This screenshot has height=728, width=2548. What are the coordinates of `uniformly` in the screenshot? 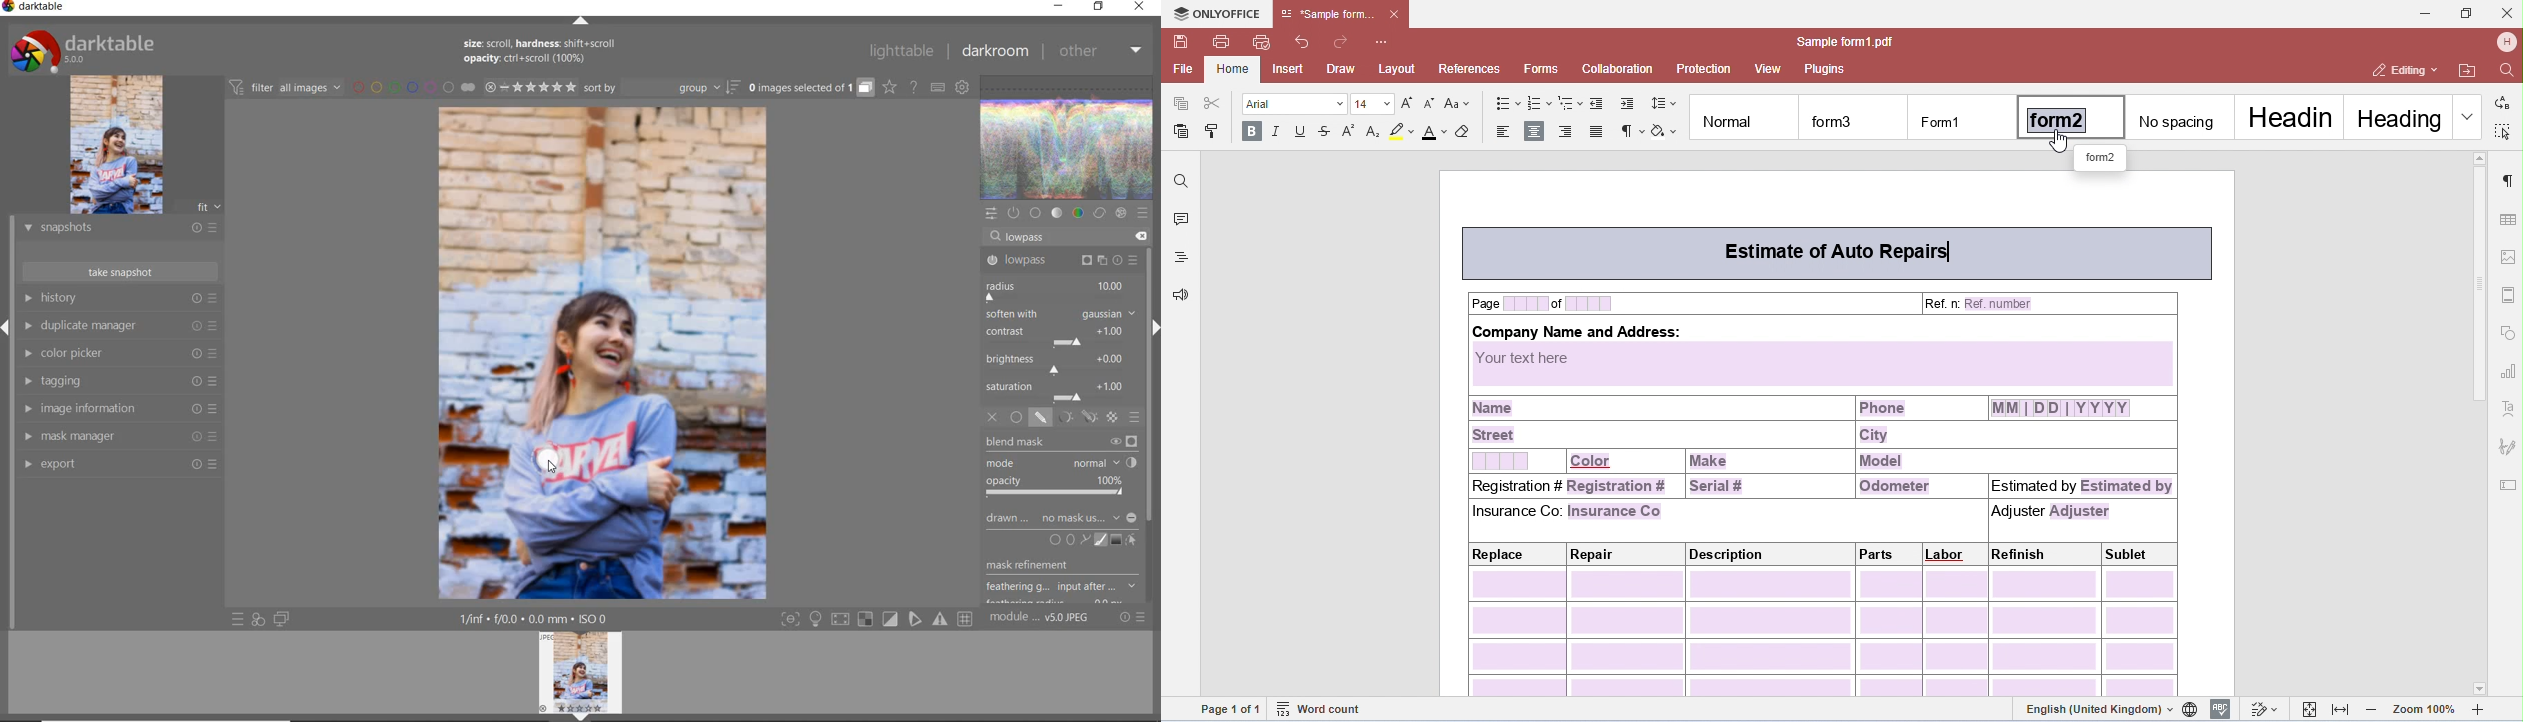 It's located at (1017, 418).